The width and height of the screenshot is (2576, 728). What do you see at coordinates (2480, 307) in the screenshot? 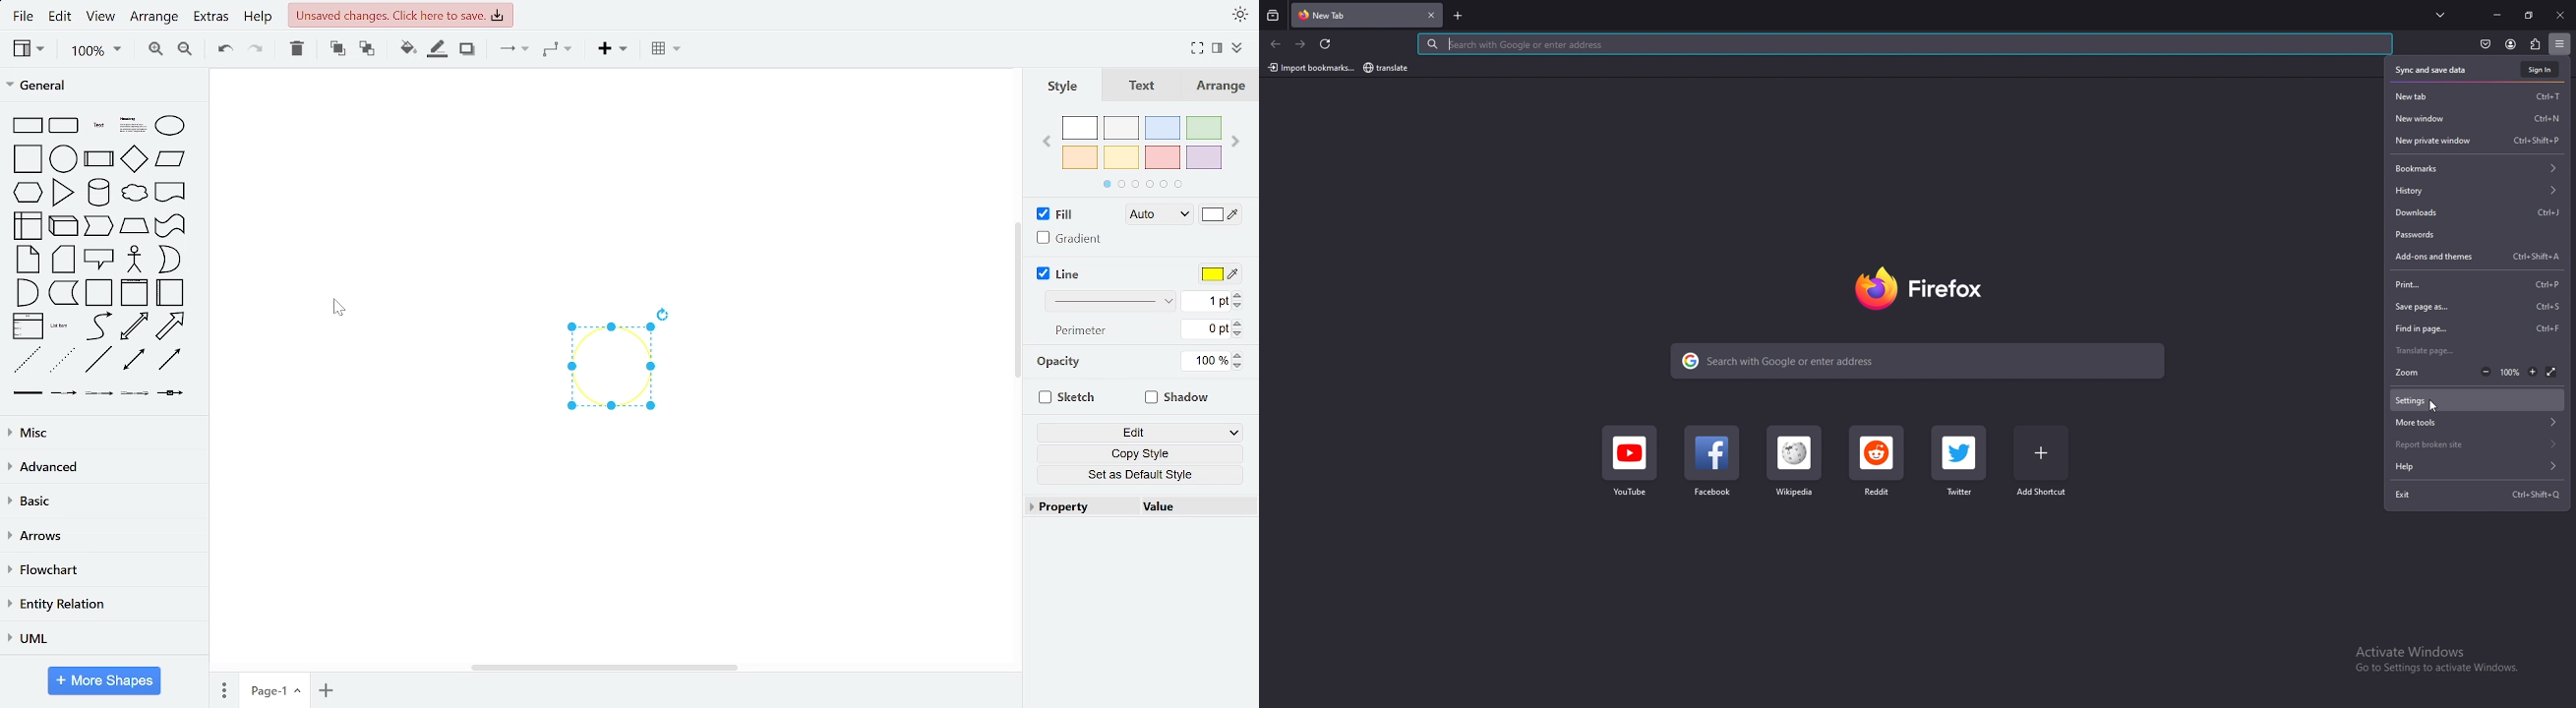
I see `save page as` at bounding box center [2480, 307].